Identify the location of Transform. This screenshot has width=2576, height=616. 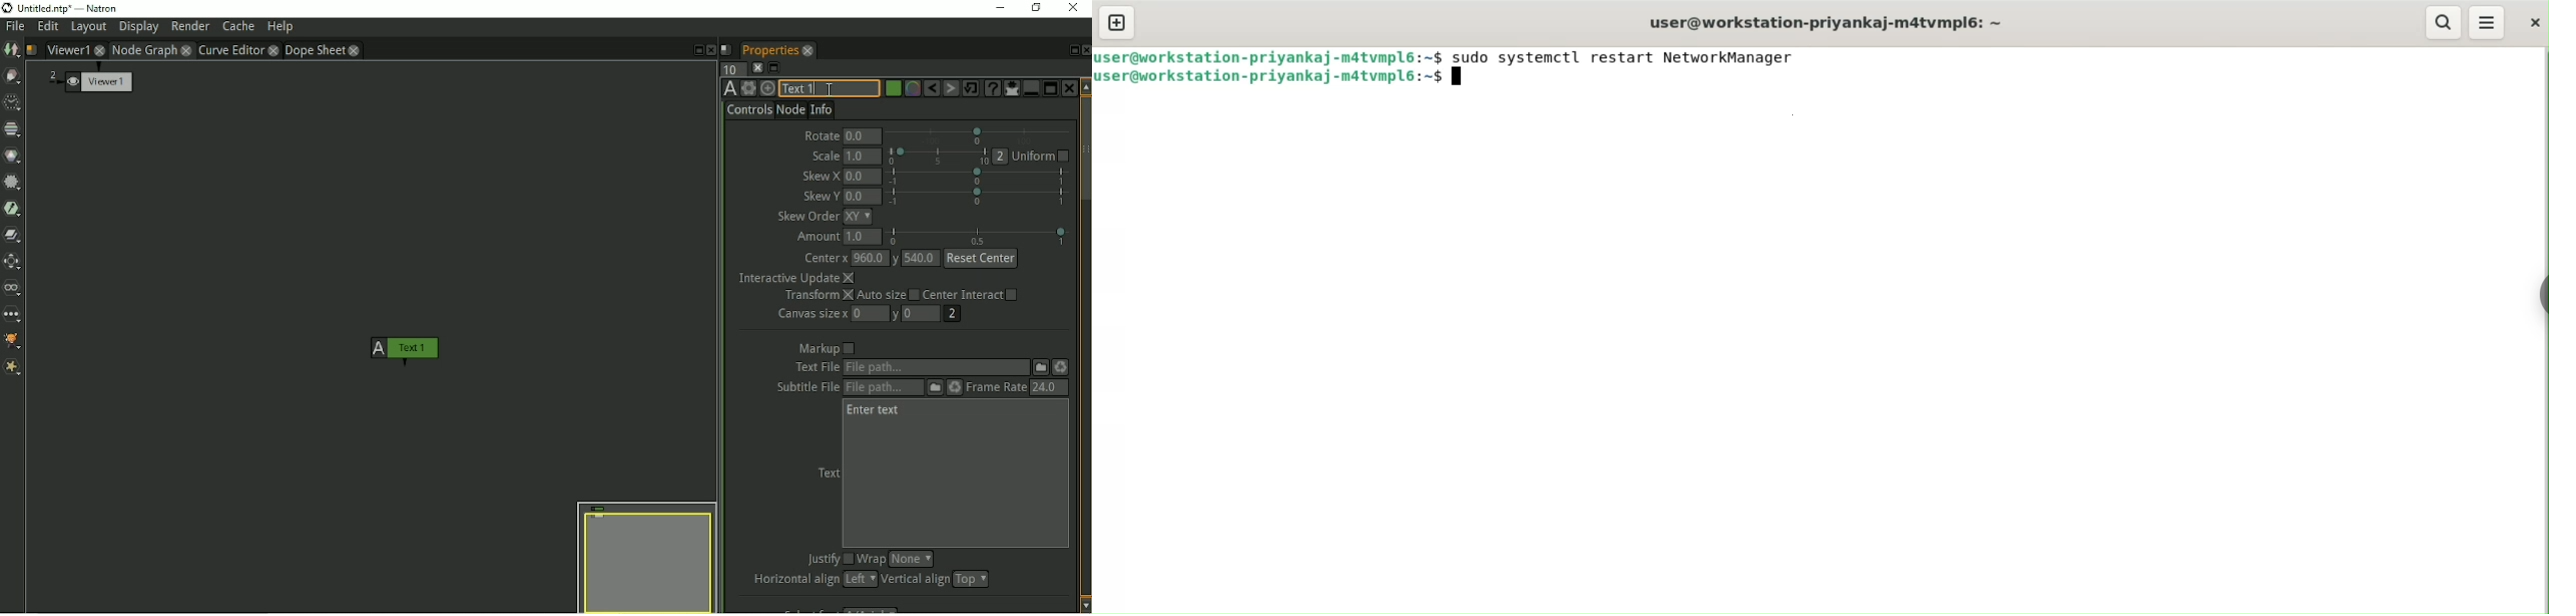
(816, 296).